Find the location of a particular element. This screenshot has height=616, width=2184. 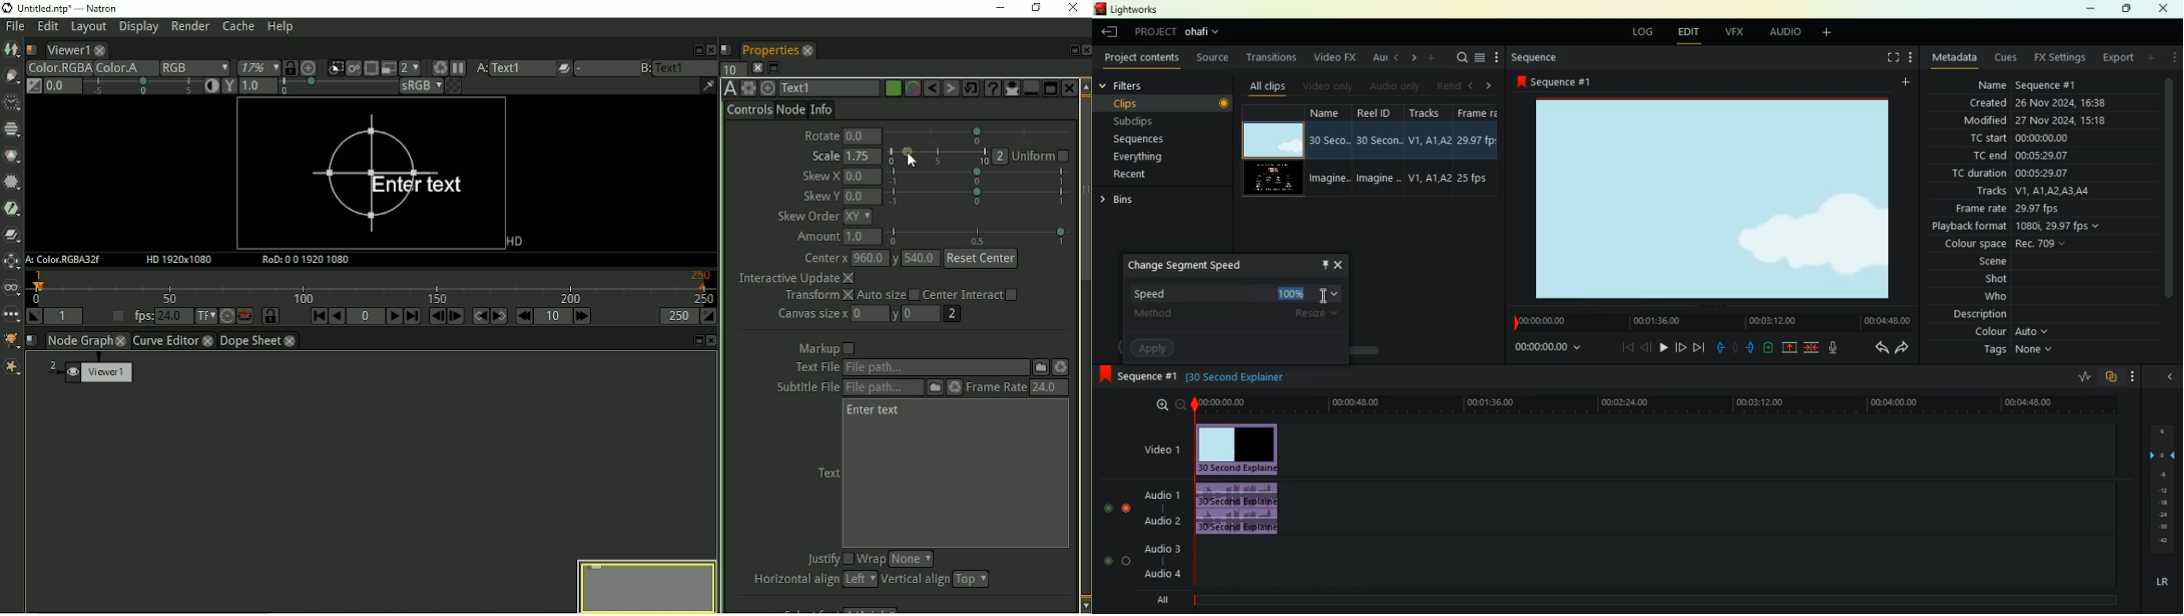

audio is located at coordinates (1787, 34).